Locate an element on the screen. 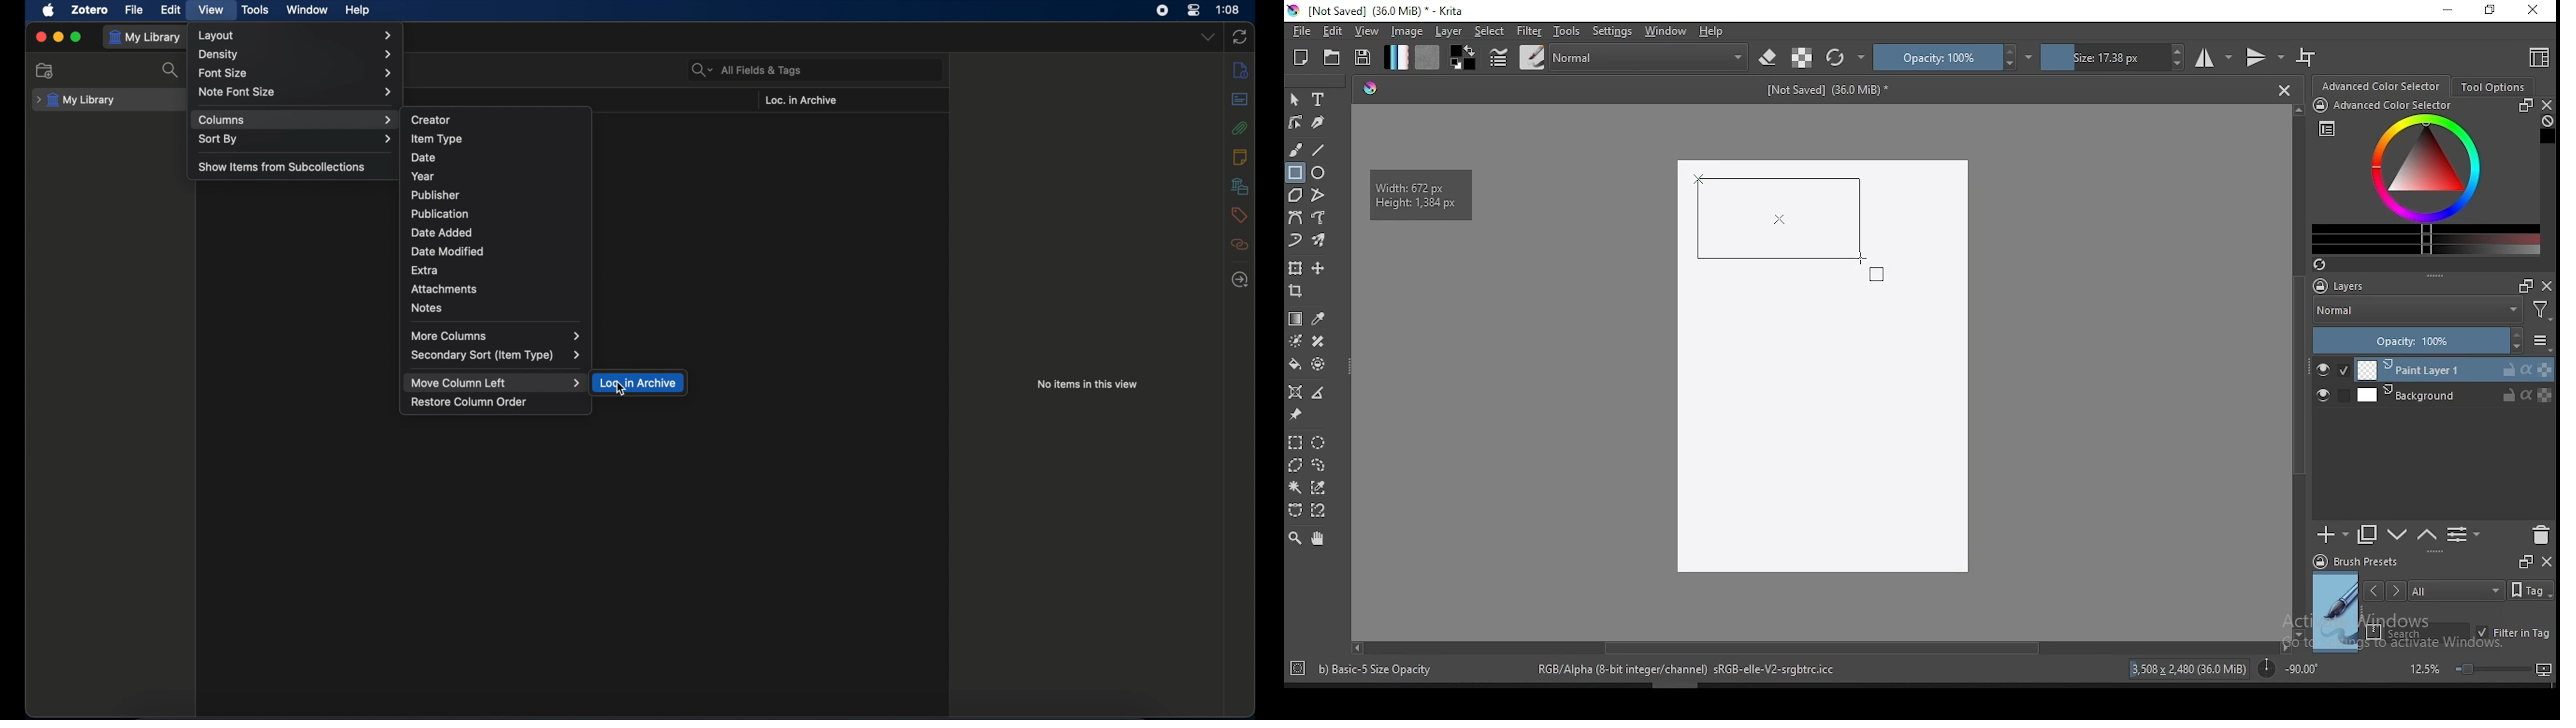  minimize is located at coordinates (57, 35).